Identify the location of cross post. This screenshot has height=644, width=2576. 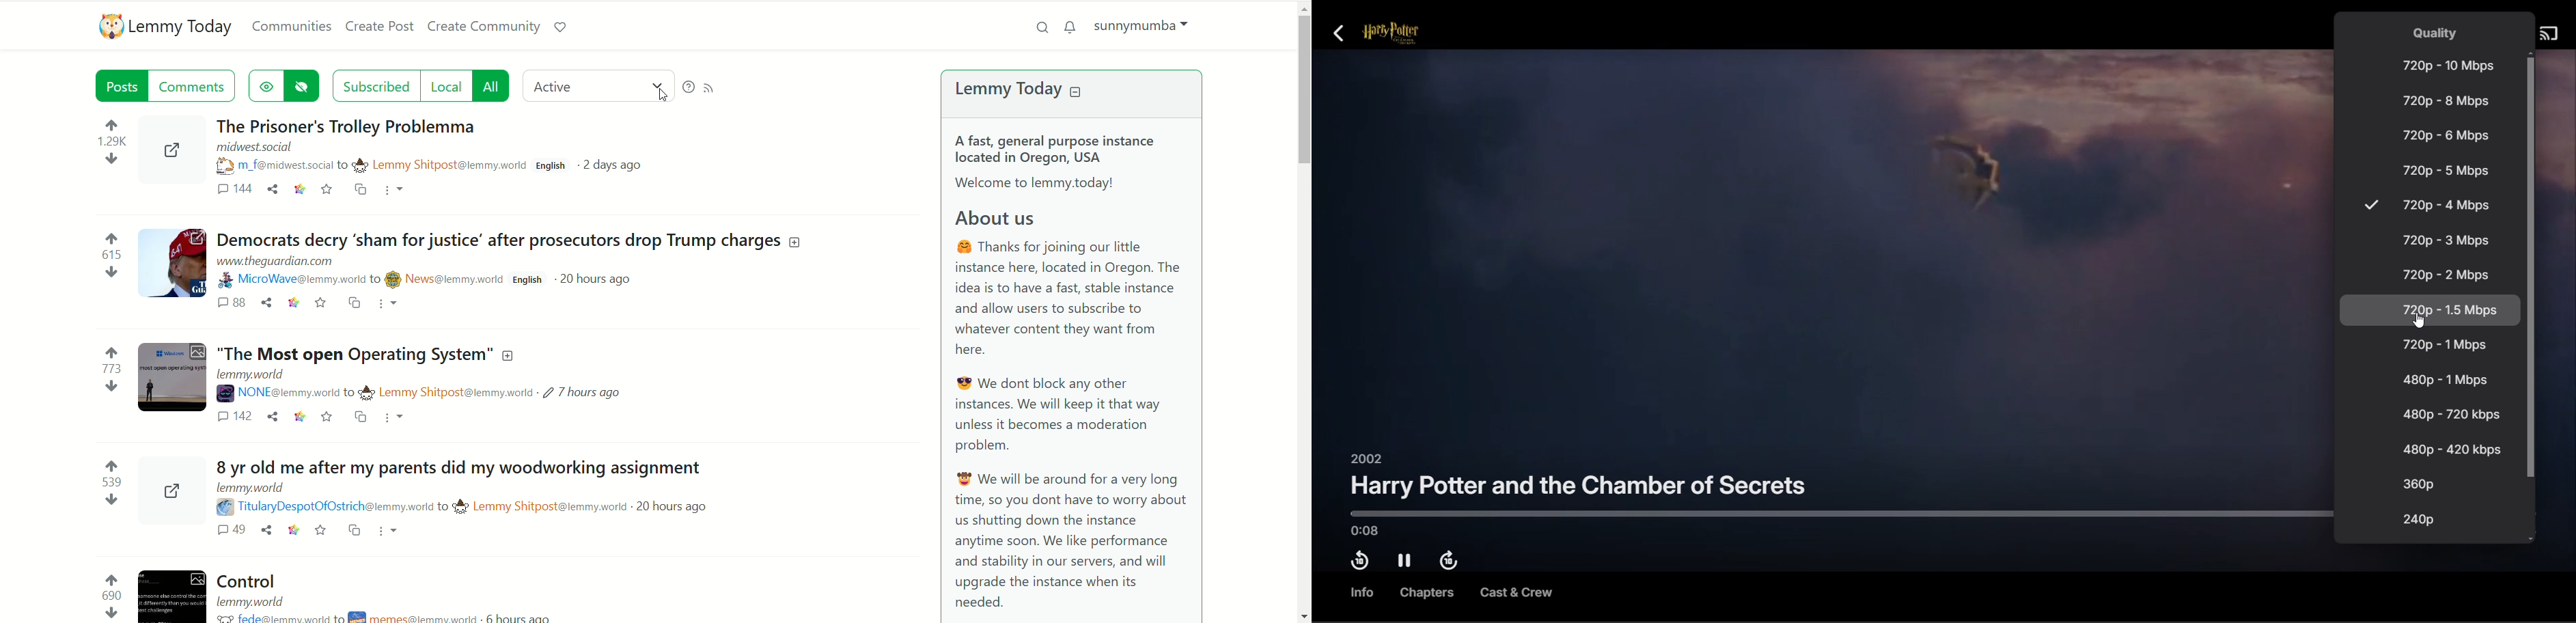
(356, 531).